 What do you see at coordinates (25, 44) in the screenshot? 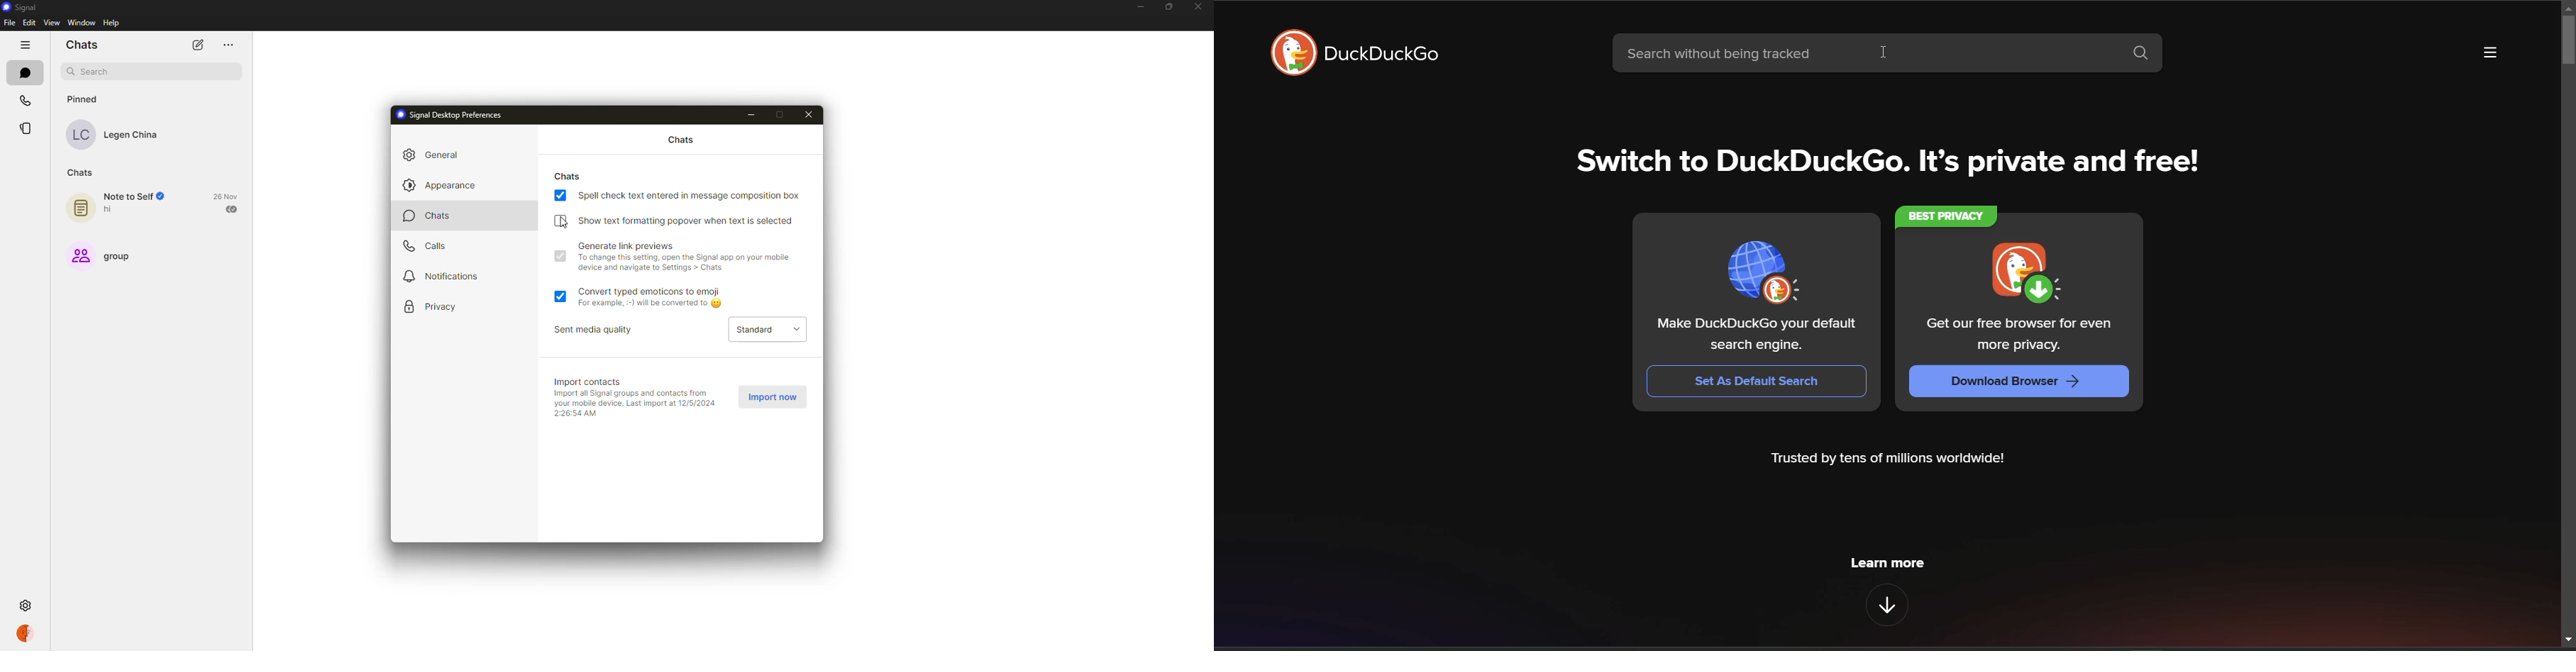
I see `hide tabs` at bounding box center [25, 44].